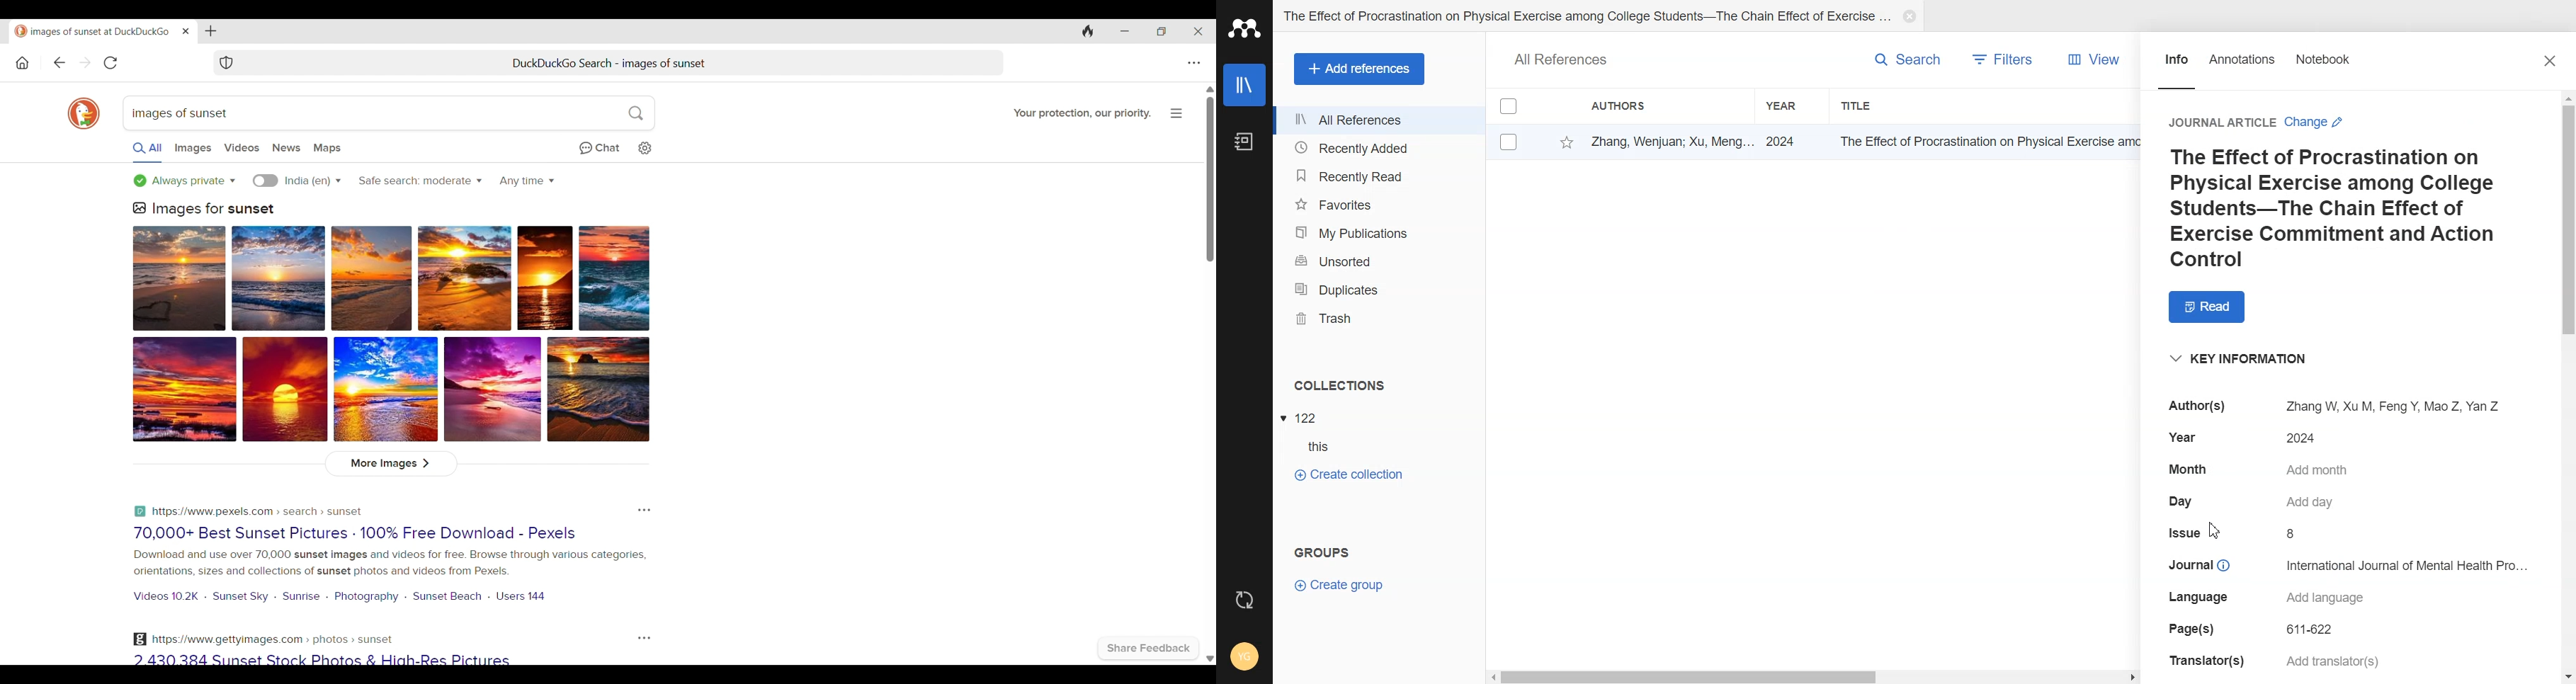  What do you see at coordinates (1210, 89) in the screenshot?
I see `Quick slide to top` at bounding box center [1210, 89].